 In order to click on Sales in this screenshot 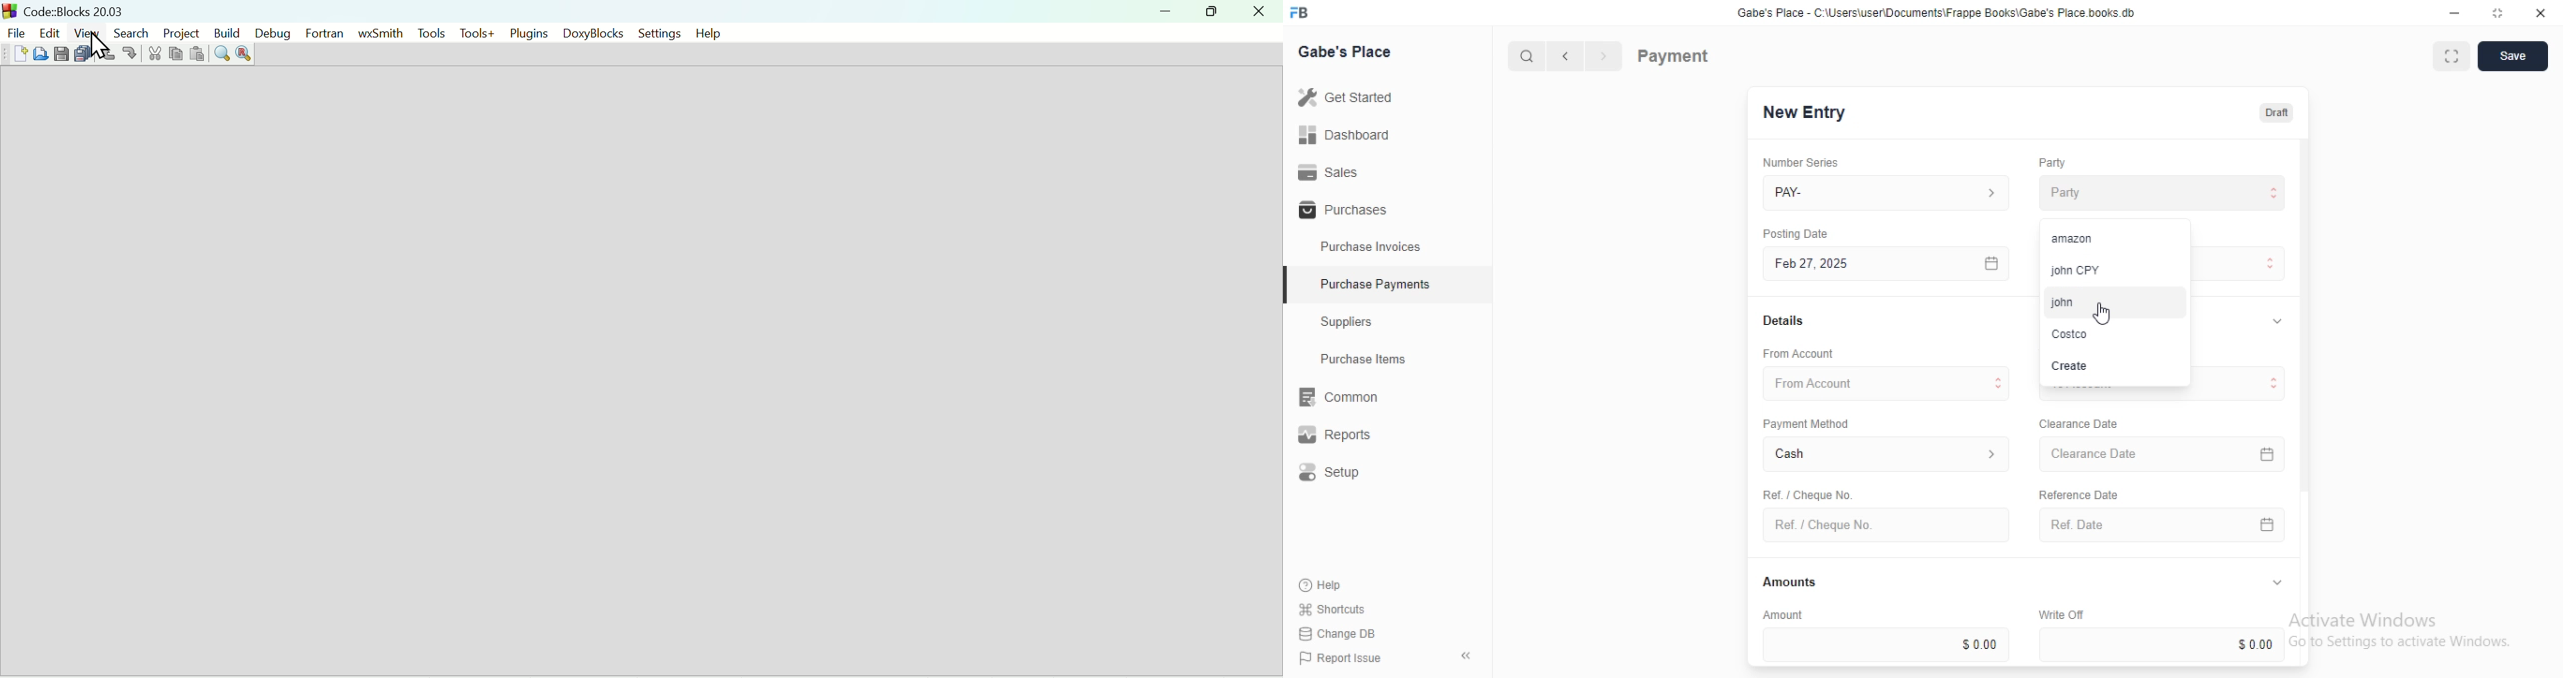, I will do `click(1328, 171)`.